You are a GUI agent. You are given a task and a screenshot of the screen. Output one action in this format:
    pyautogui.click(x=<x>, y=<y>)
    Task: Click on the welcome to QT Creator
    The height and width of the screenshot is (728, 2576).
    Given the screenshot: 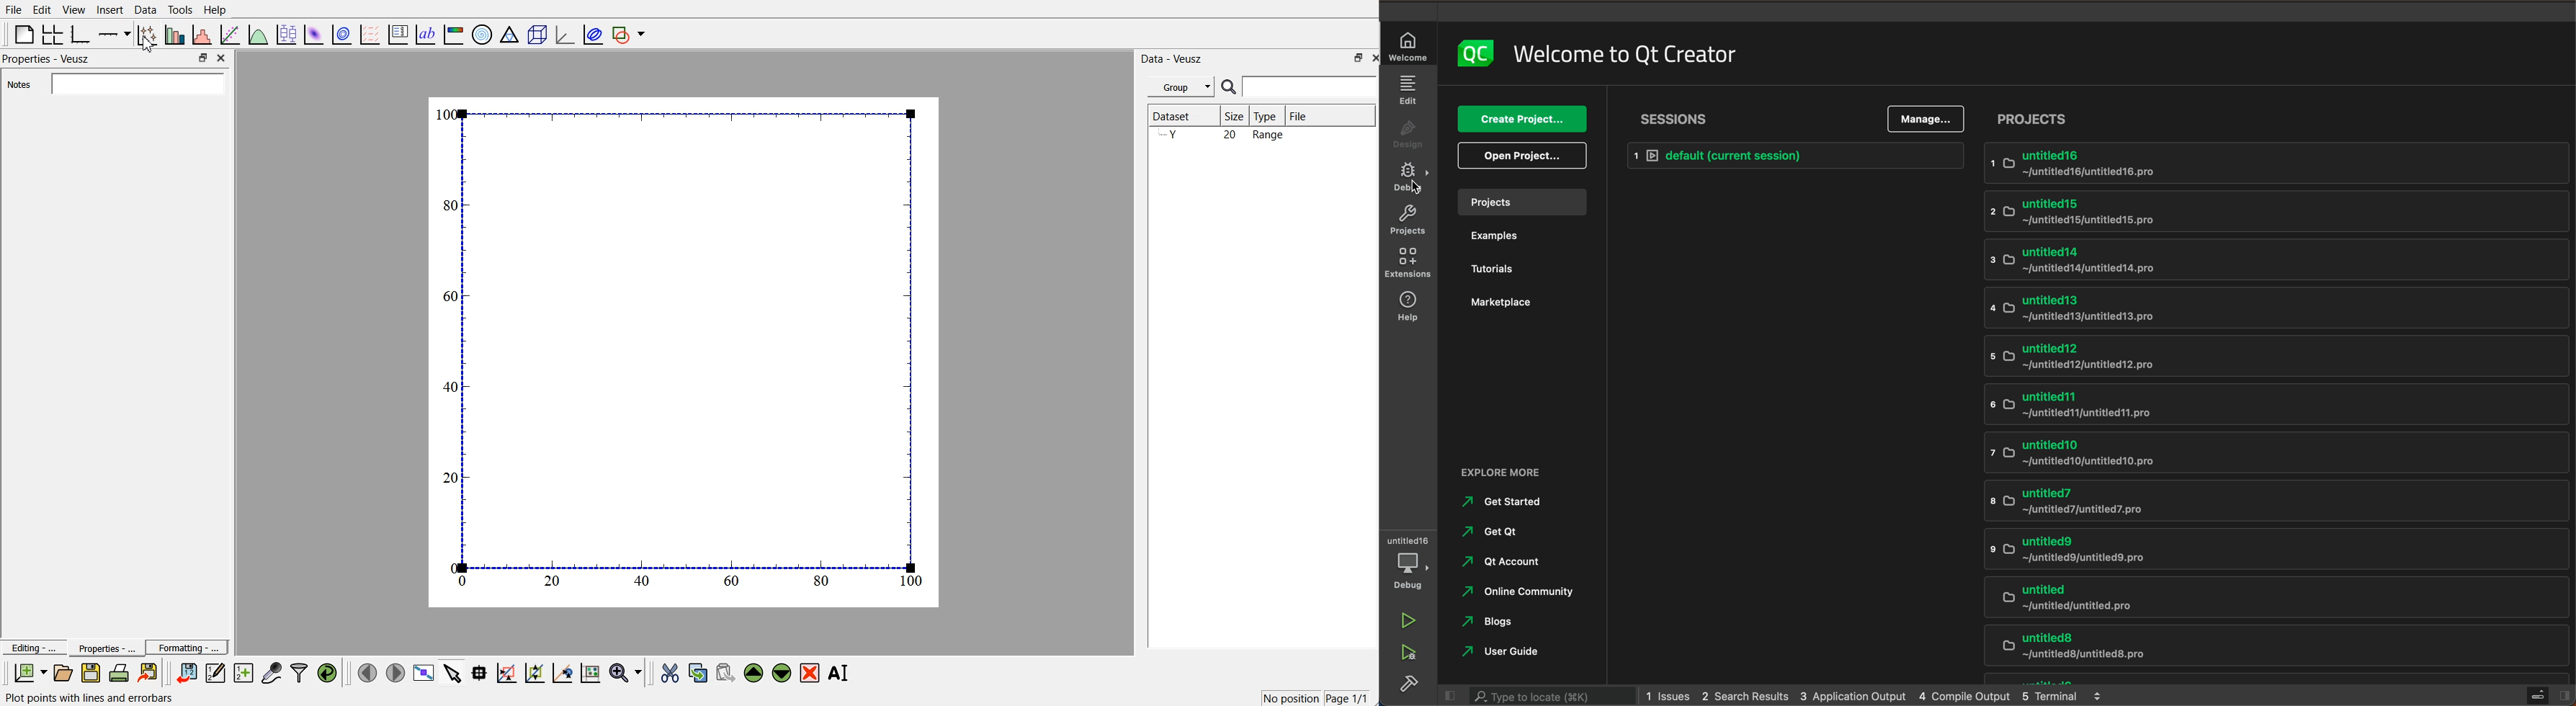 What is the action you would take?
    pyautogui.click(x=1625, y=54)
    